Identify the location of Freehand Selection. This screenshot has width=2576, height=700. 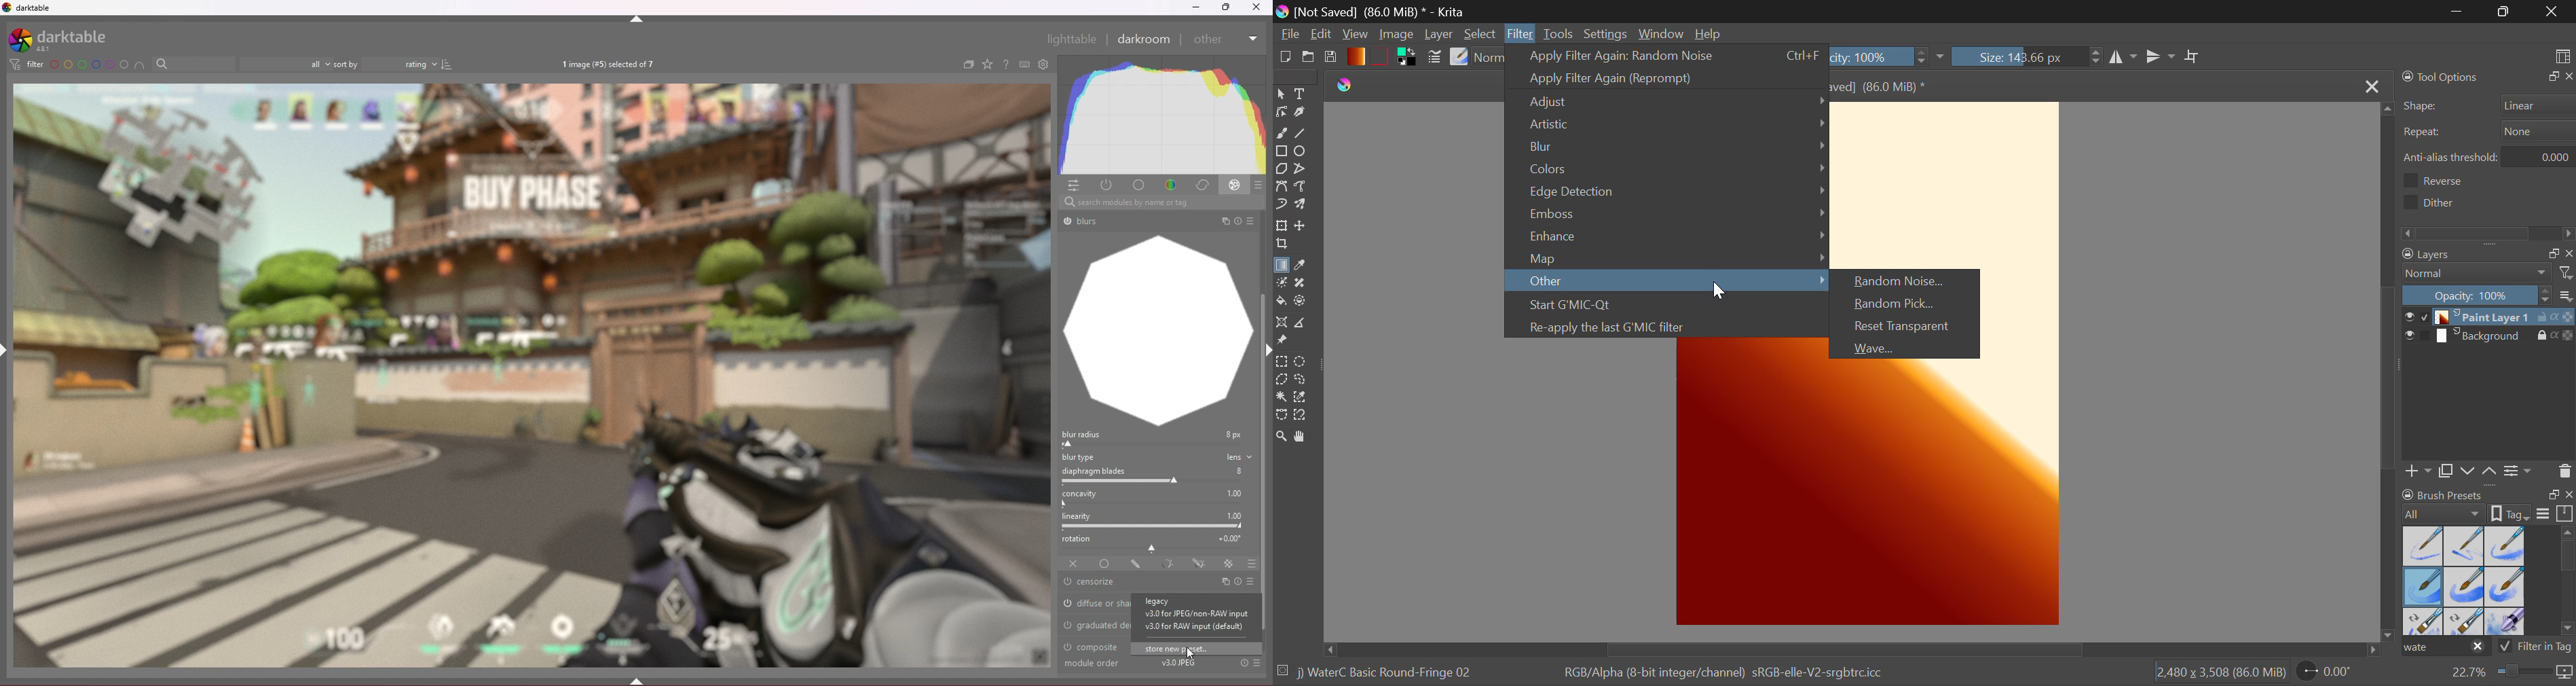
(1304, 381).